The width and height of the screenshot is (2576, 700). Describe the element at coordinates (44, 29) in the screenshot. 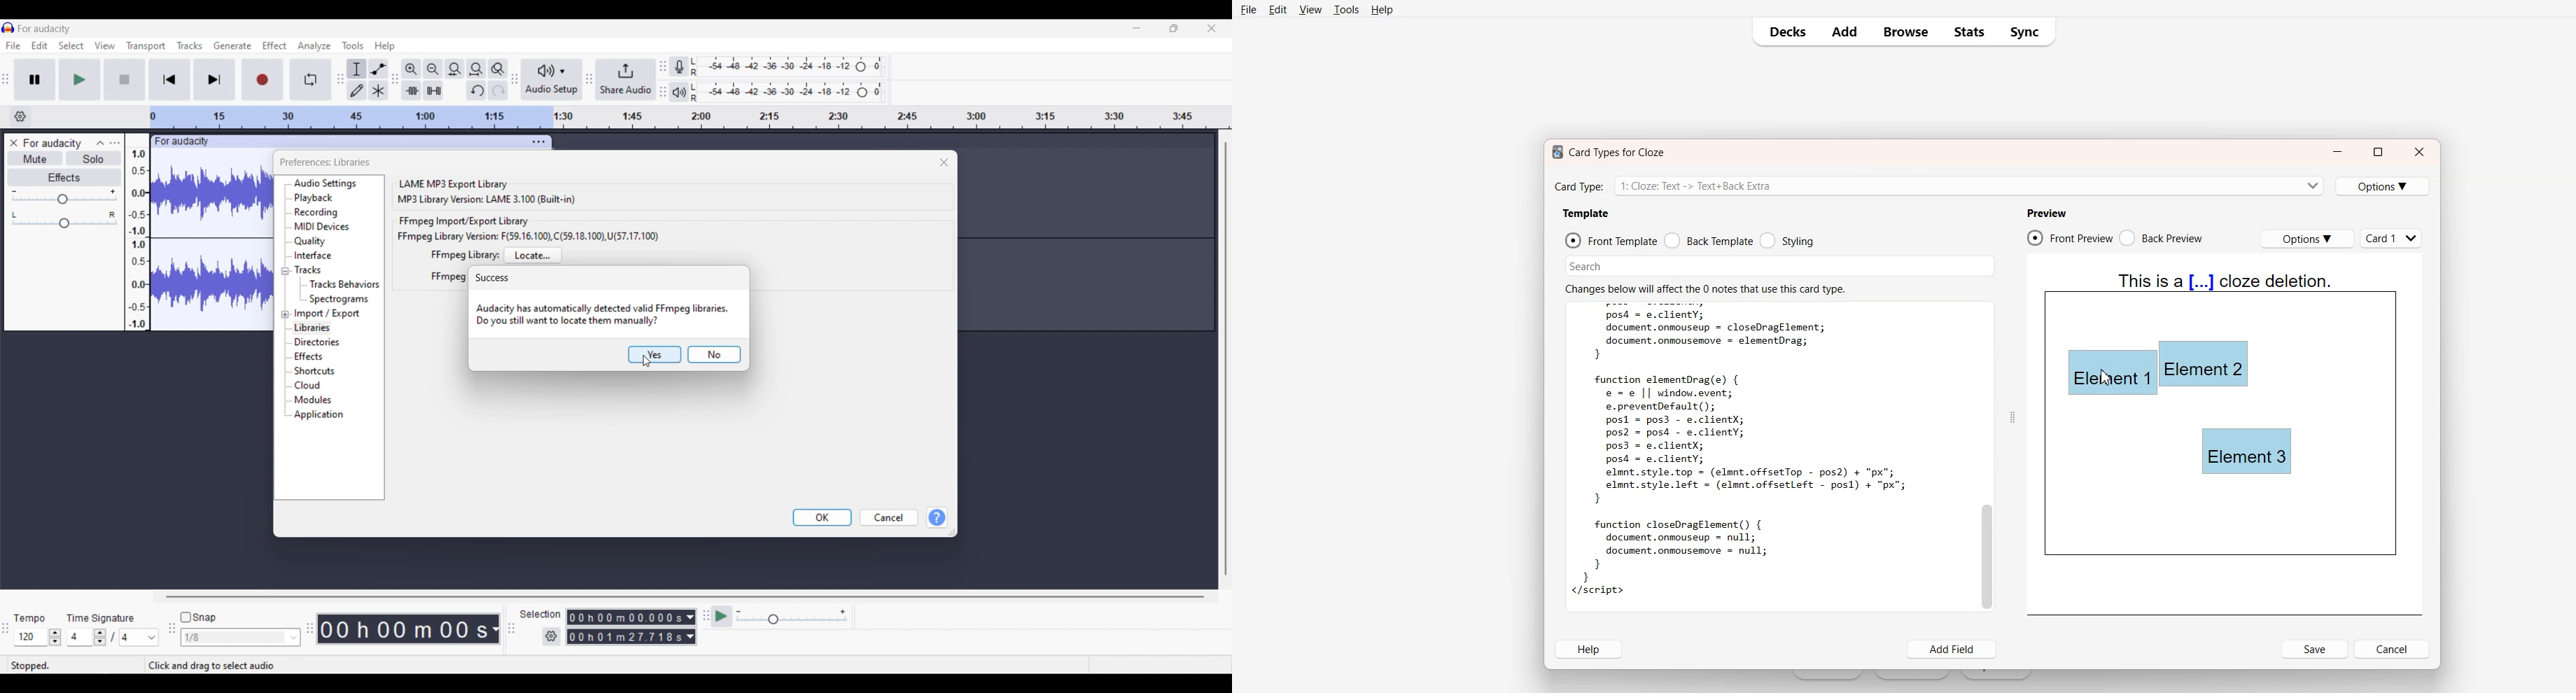

I see `for audacity` at that location.